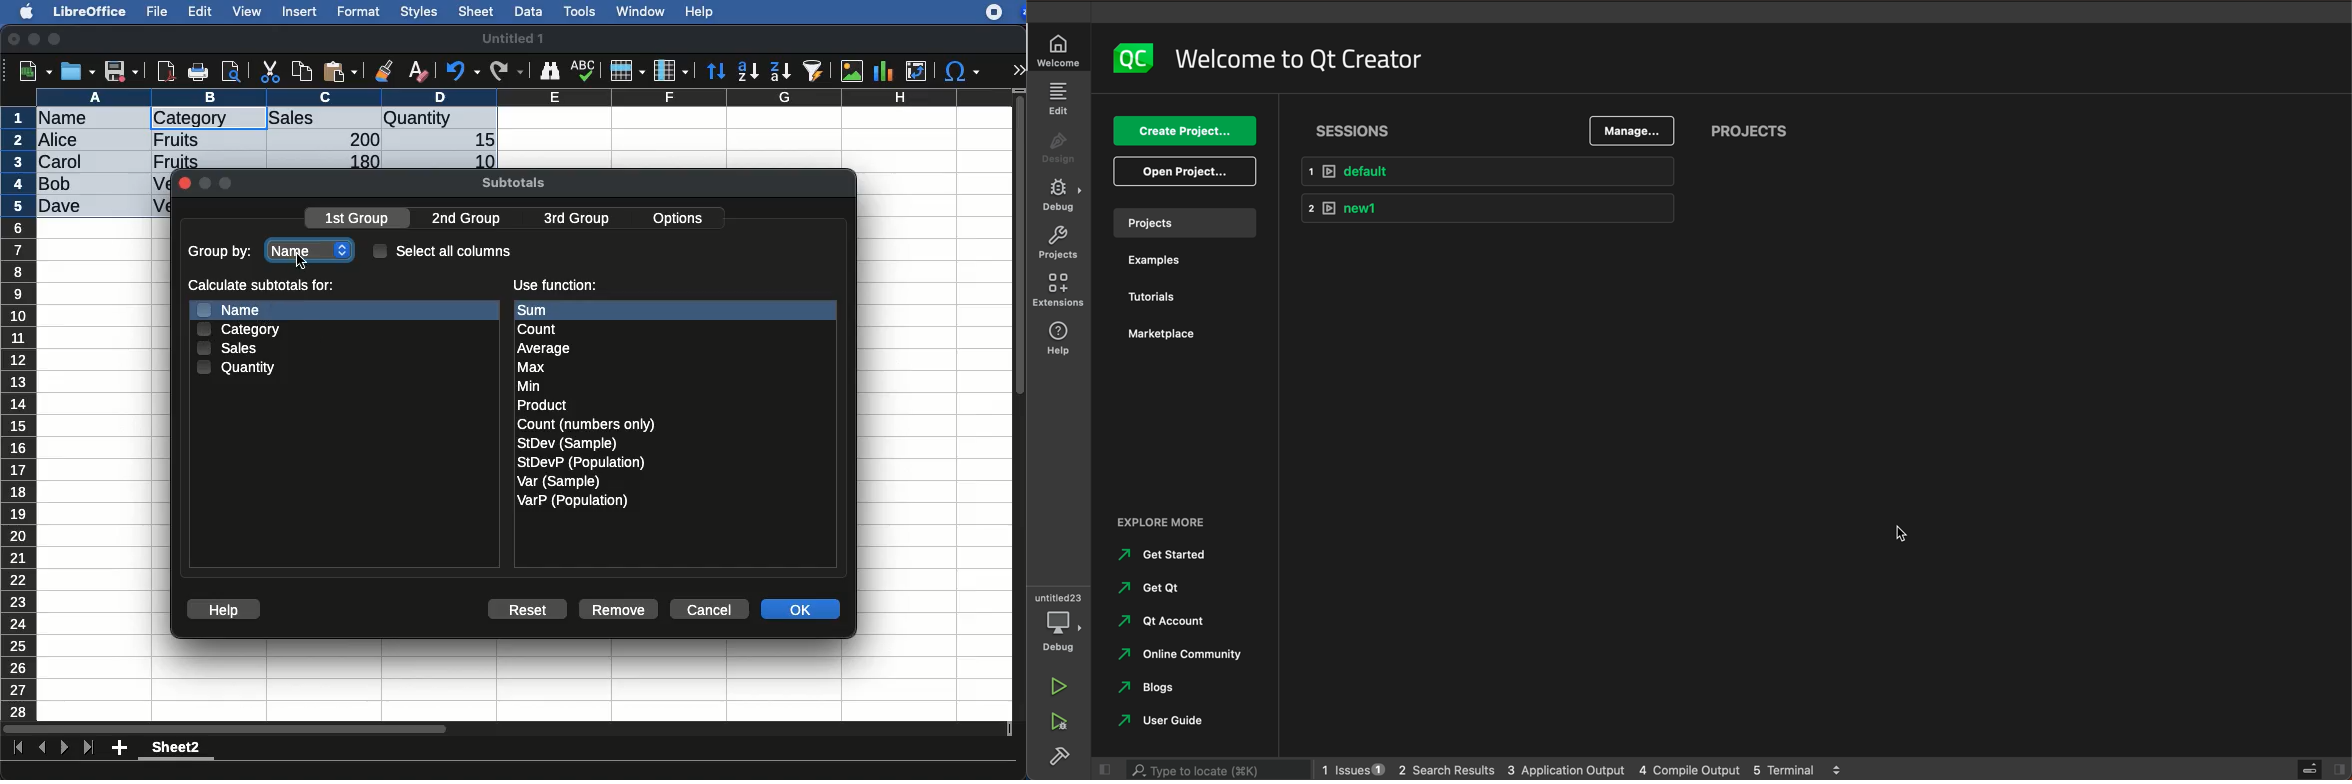  What do you see at coordinates (528, 9) in the screenshot?
I see `data` at bounding box center [528, 9].